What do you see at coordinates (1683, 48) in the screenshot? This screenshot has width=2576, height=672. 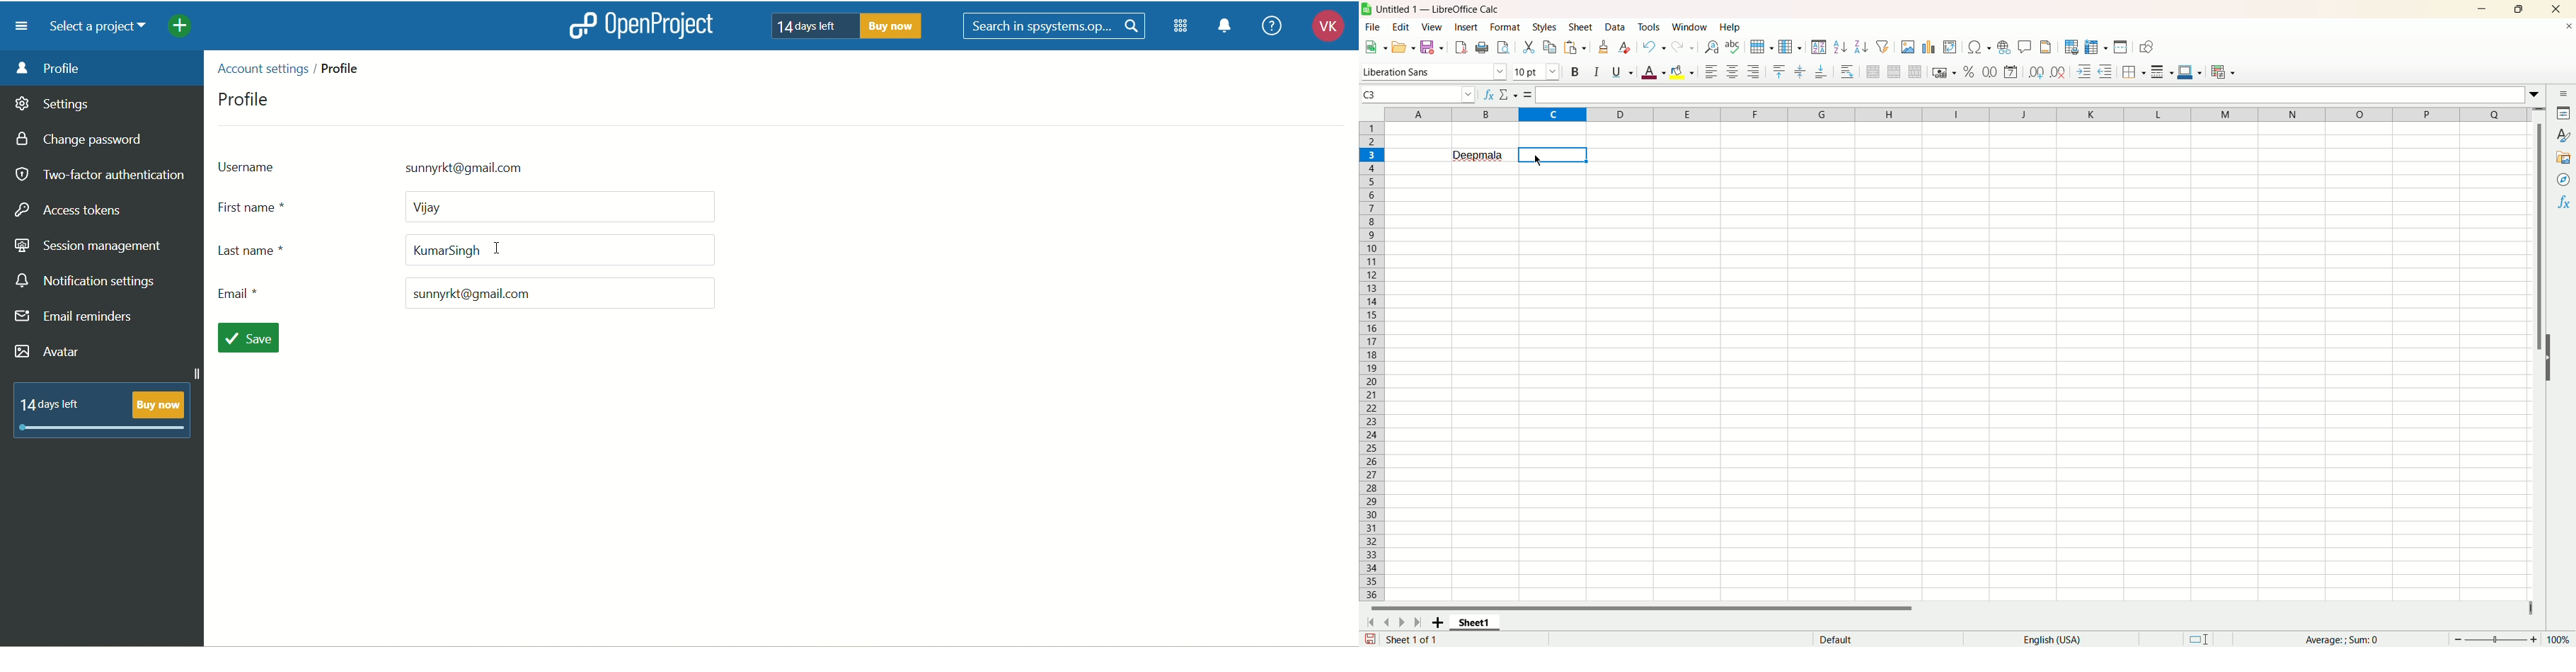 I see `Redo` at bounding box center [1683, 48].